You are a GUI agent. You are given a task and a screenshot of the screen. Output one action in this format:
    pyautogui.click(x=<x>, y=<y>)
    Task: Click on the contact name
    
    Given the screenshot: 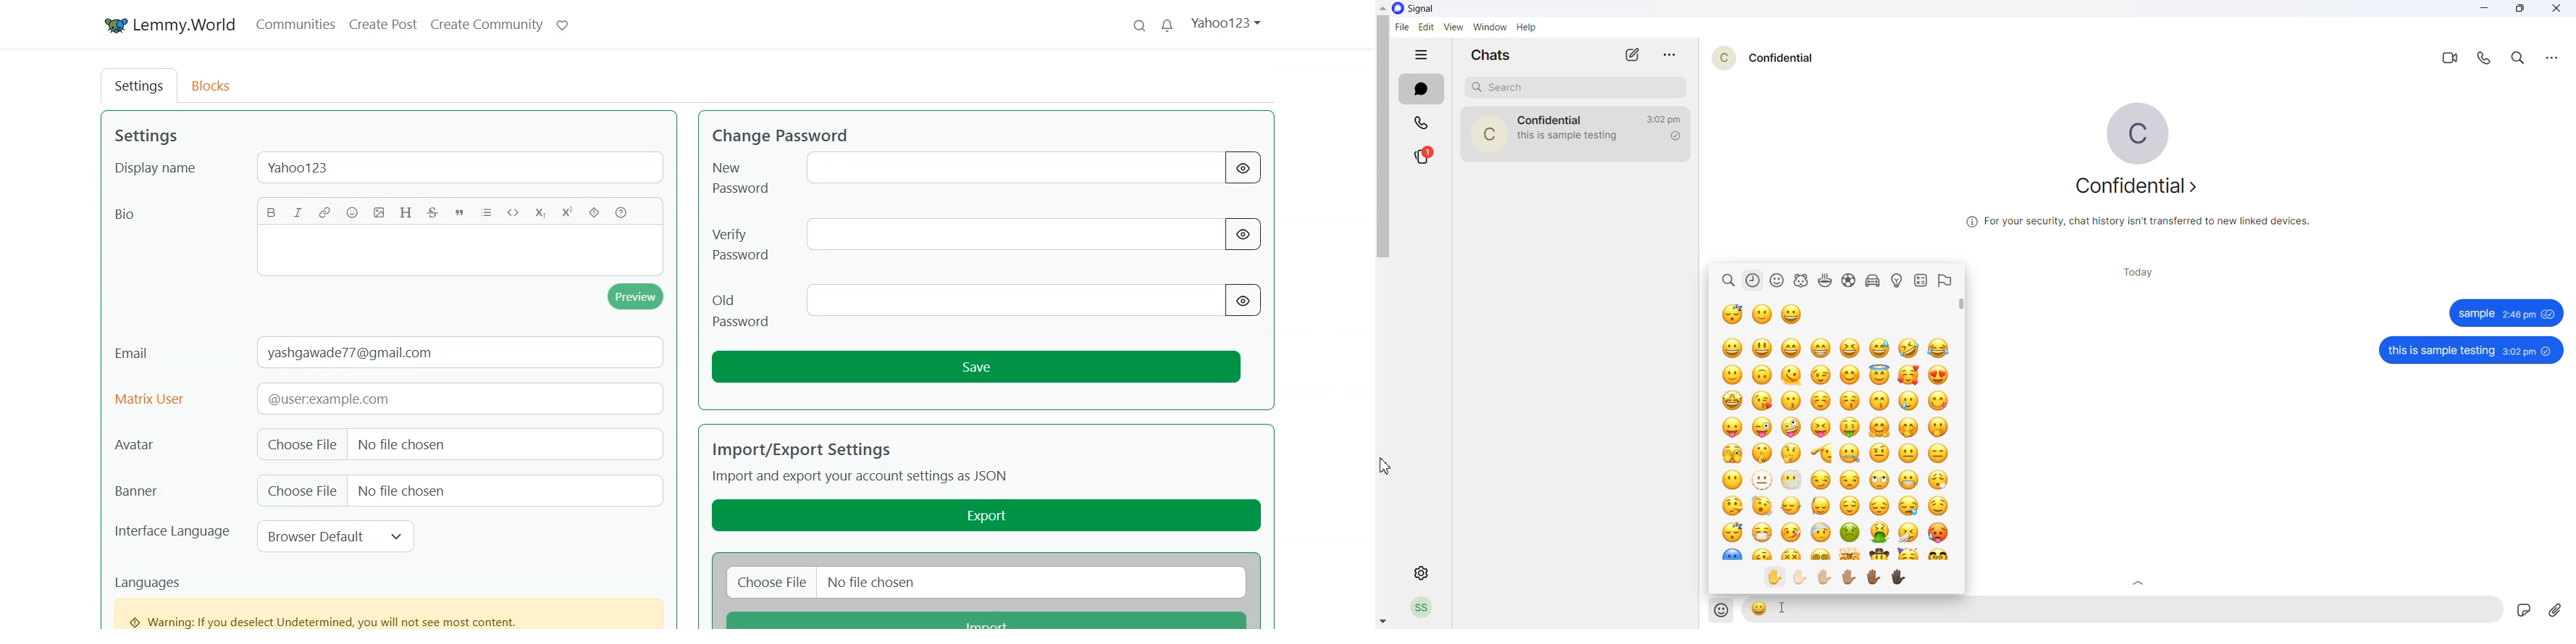 What is the action you would take?
    pyautogui.click(x=1550, y=119)
    